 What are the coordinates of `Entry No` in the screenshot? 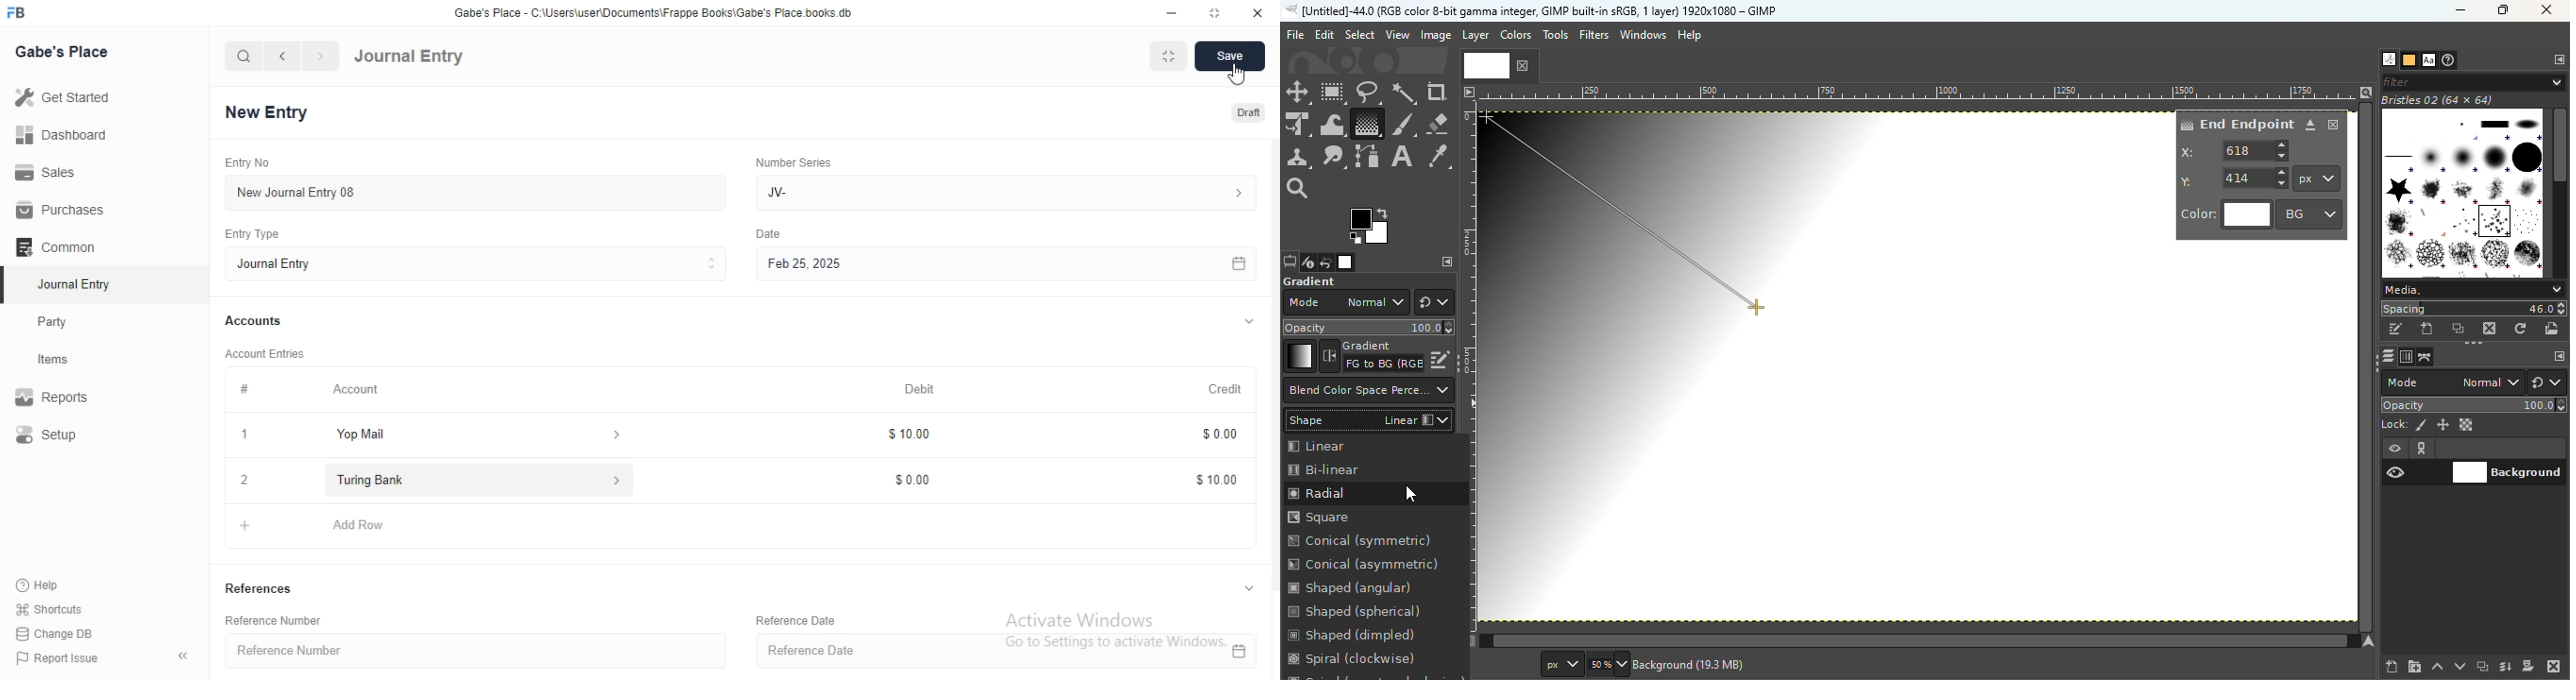 It's located at (245, 161).